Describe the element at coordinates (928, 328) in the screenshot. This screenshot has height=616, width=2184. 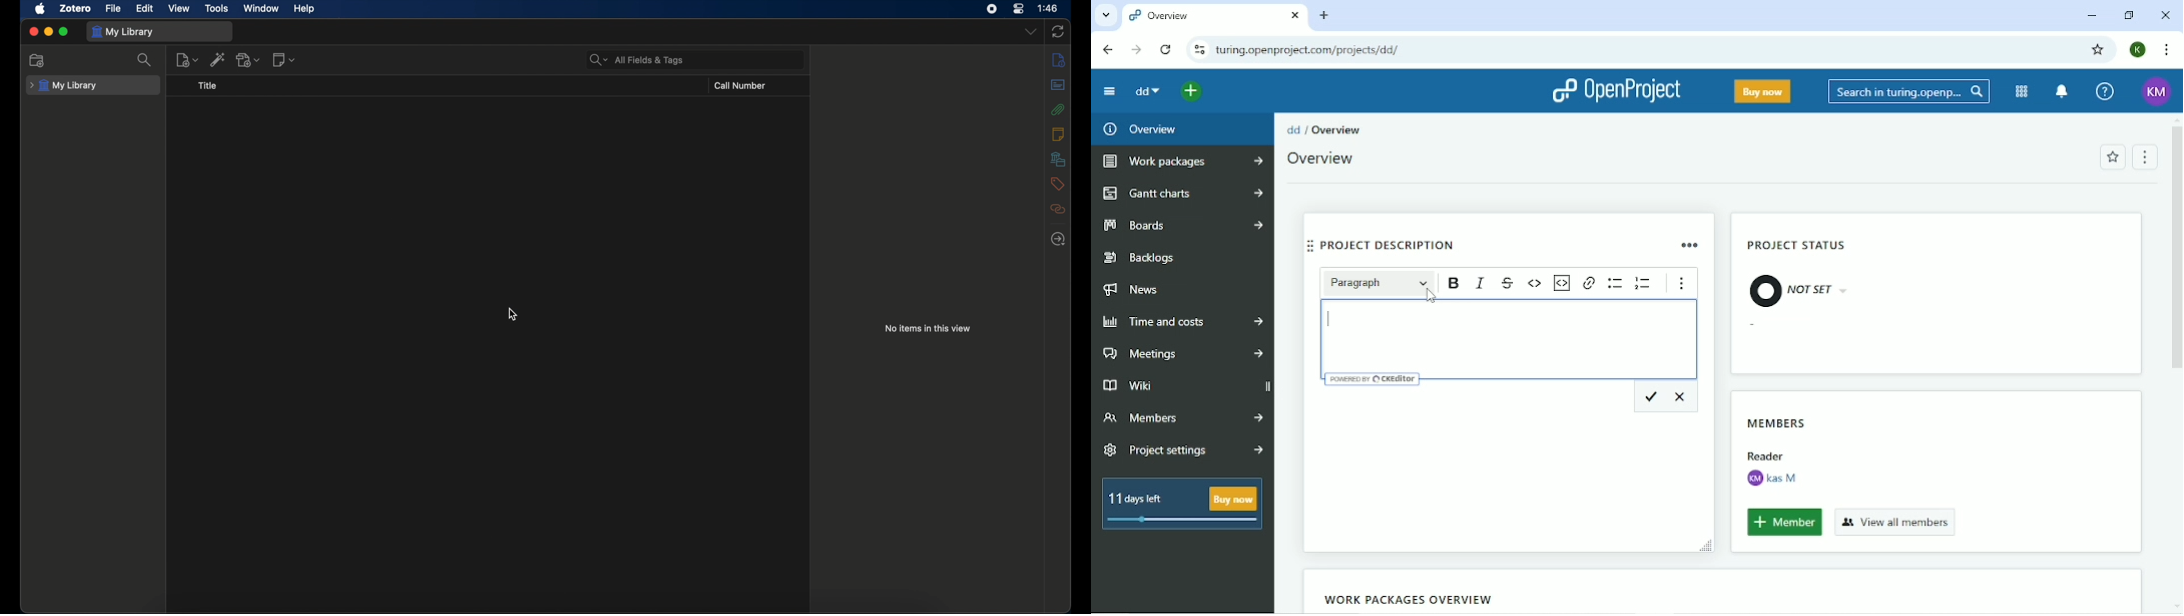
I see `no items in this view` at that location.